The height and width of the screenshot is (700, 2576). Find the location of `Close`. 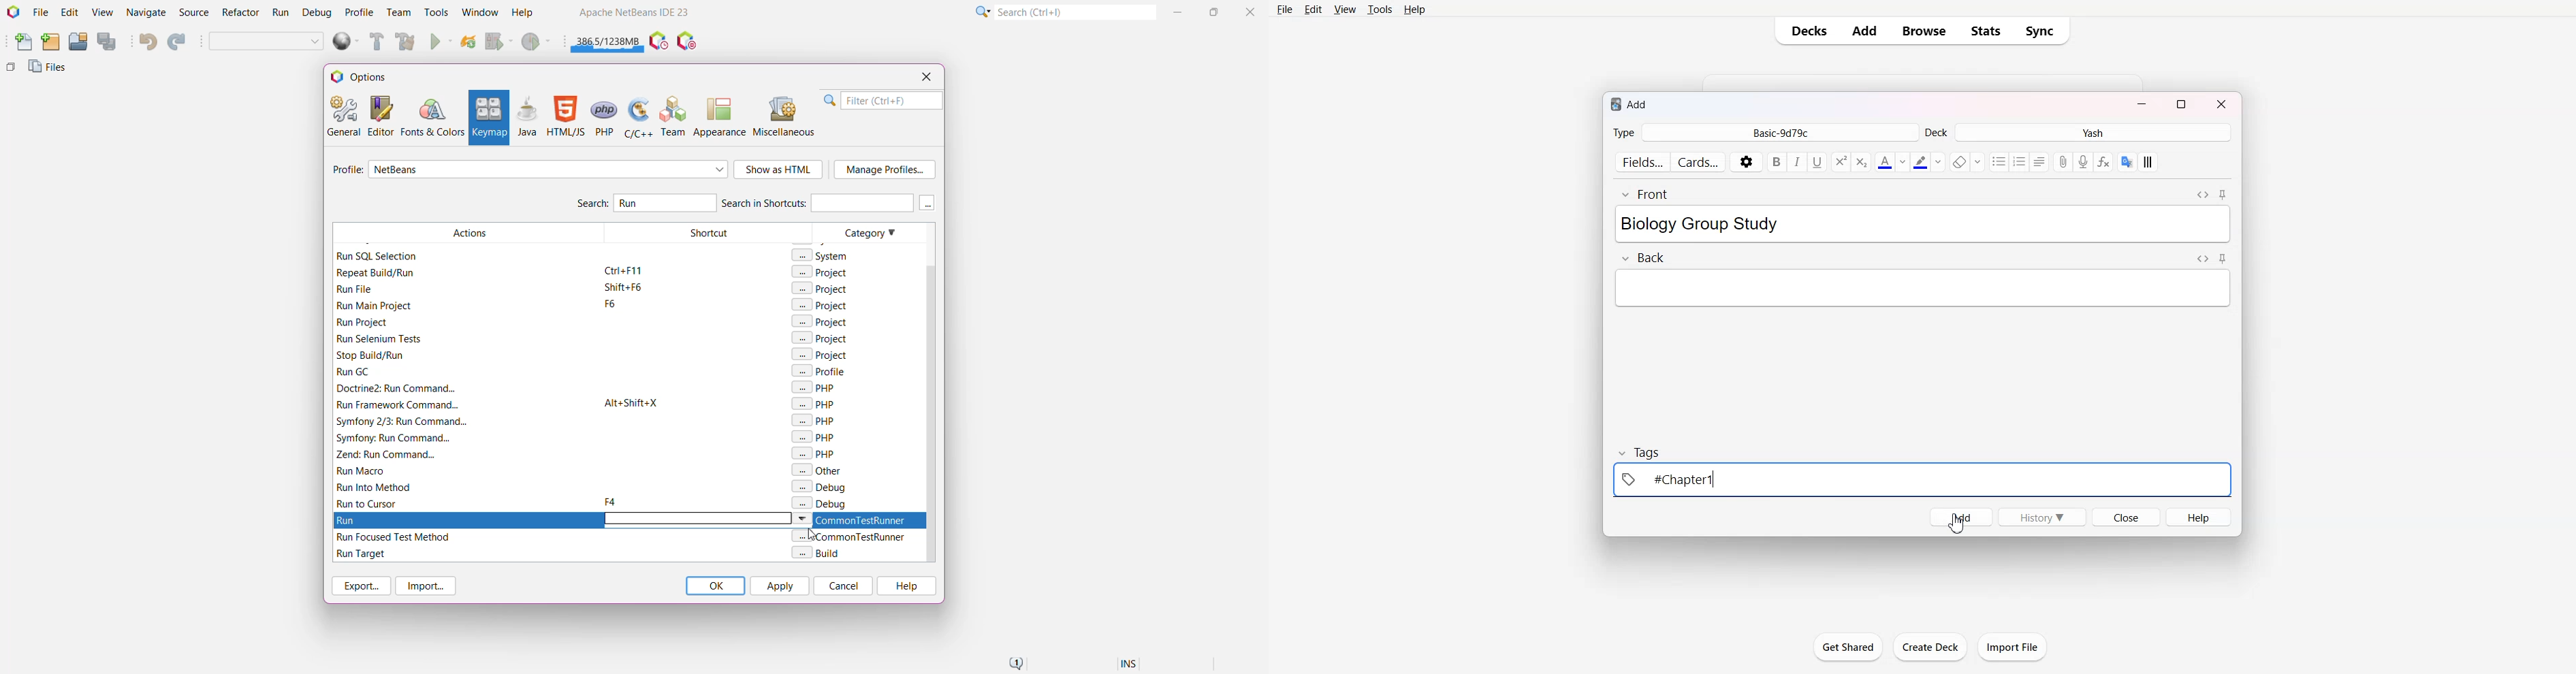

Close is located at coordinates (2219, 103).